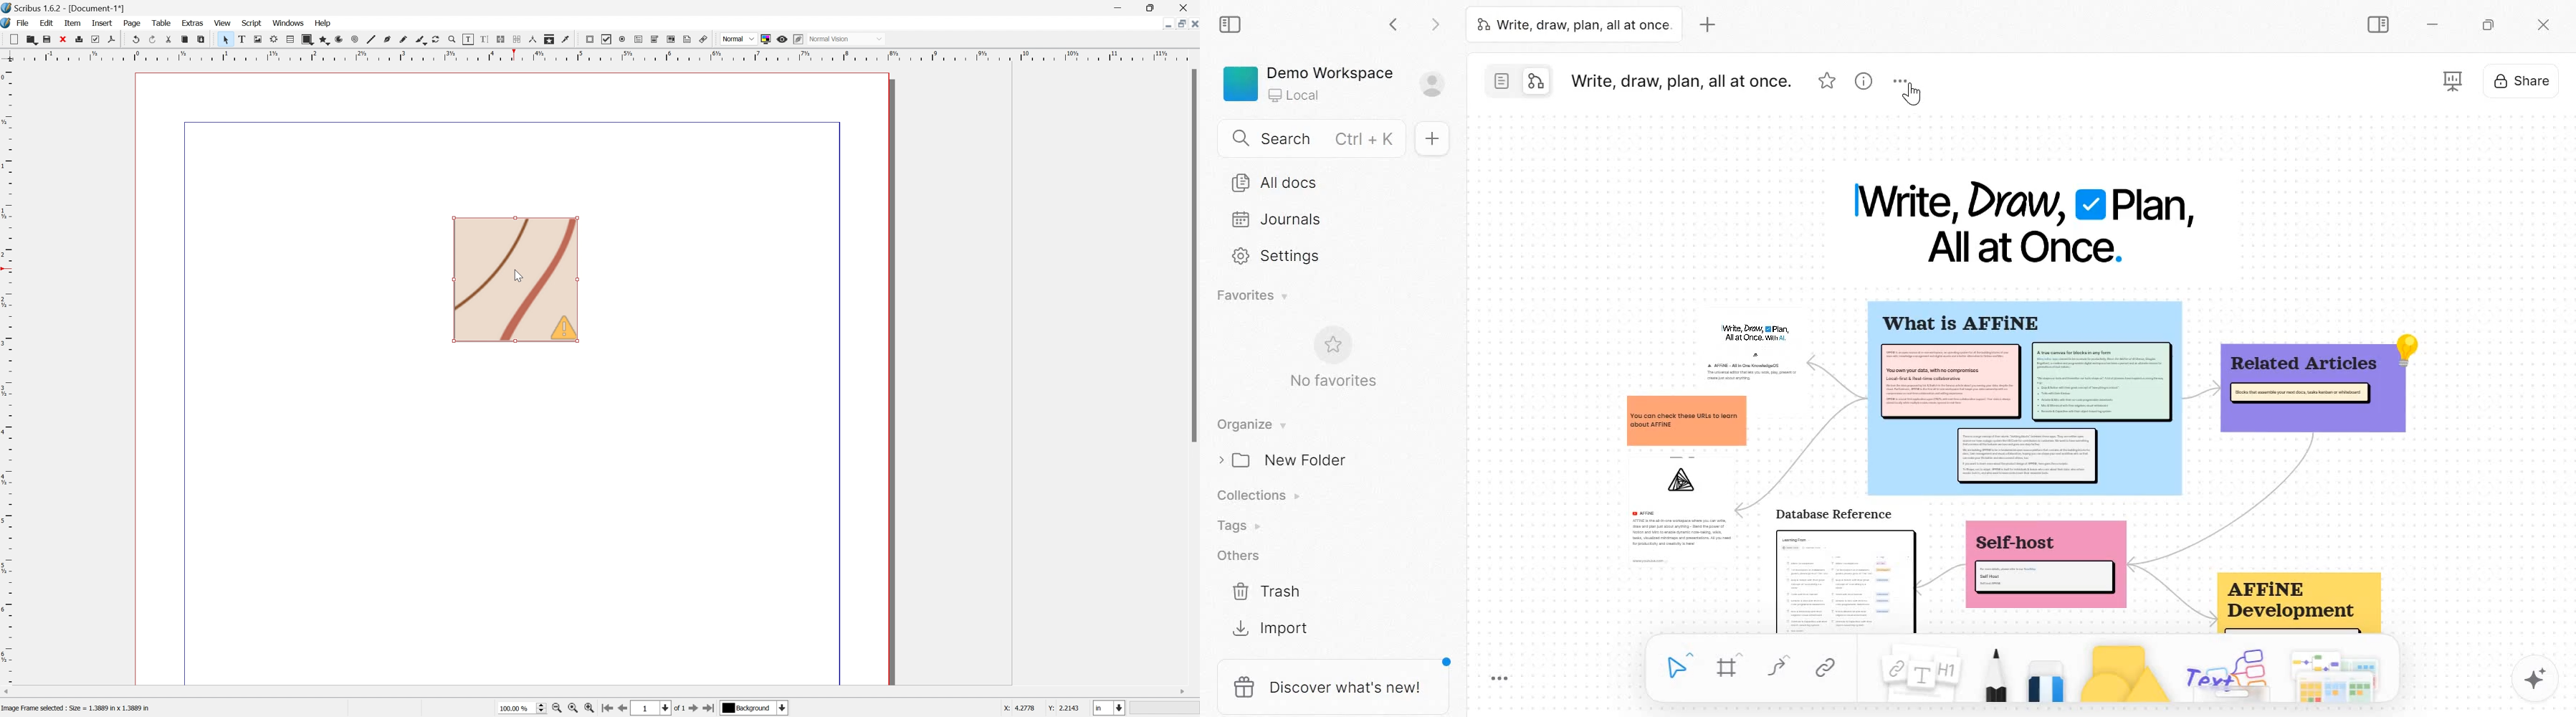 The image size is (2576, 728). What do you see at coordinates (423, 41) in the screenshot?
I see `Calligraphic line` at bounding box center [423, 41].